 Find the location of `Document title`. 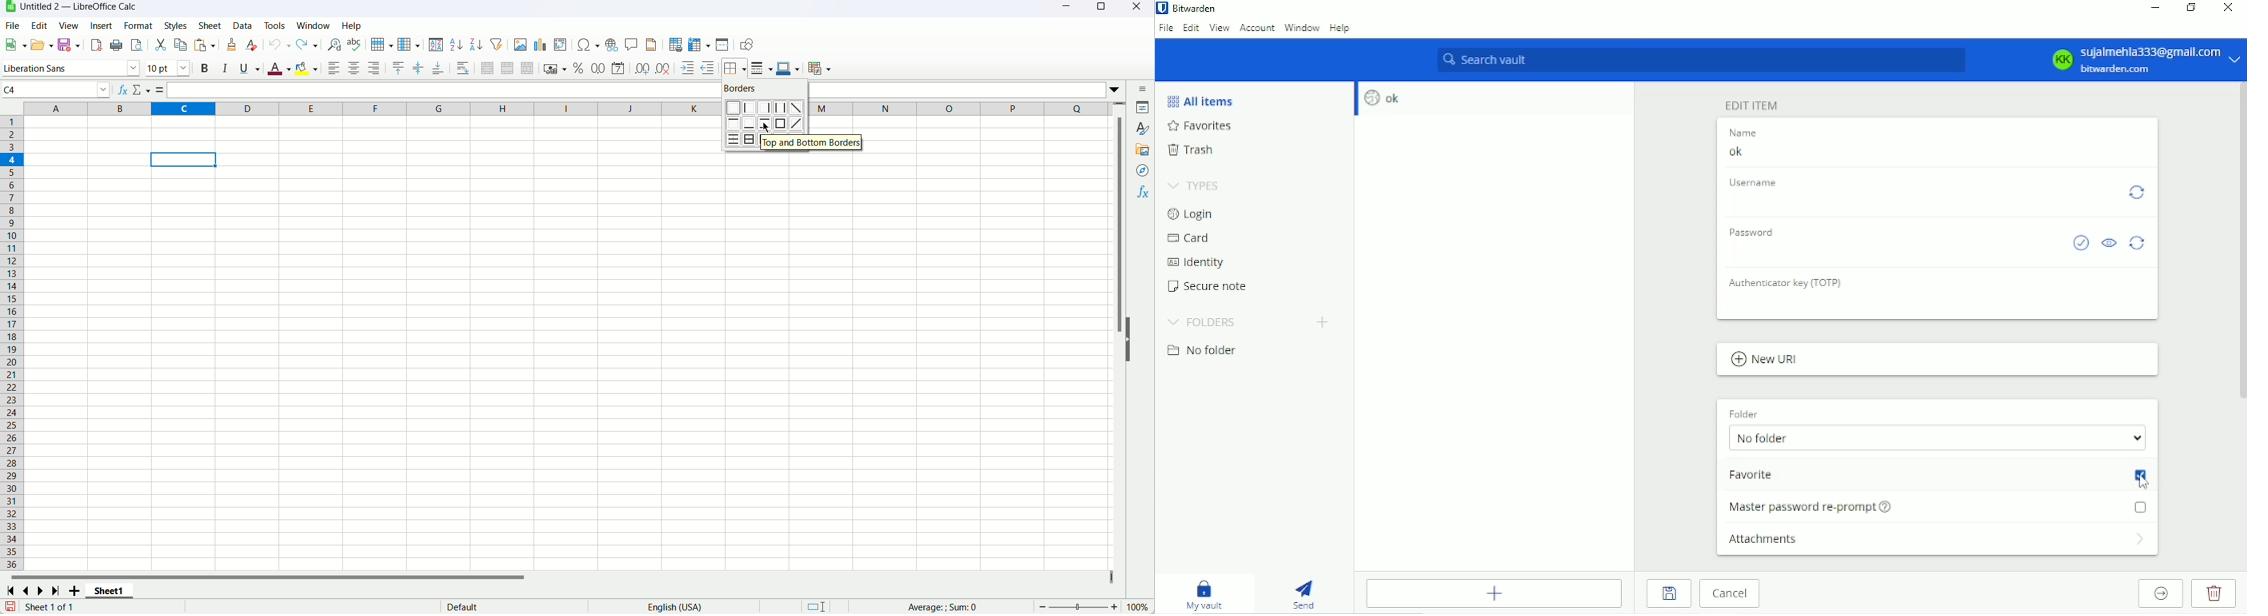

Document title is located at coordinates (80, 7).